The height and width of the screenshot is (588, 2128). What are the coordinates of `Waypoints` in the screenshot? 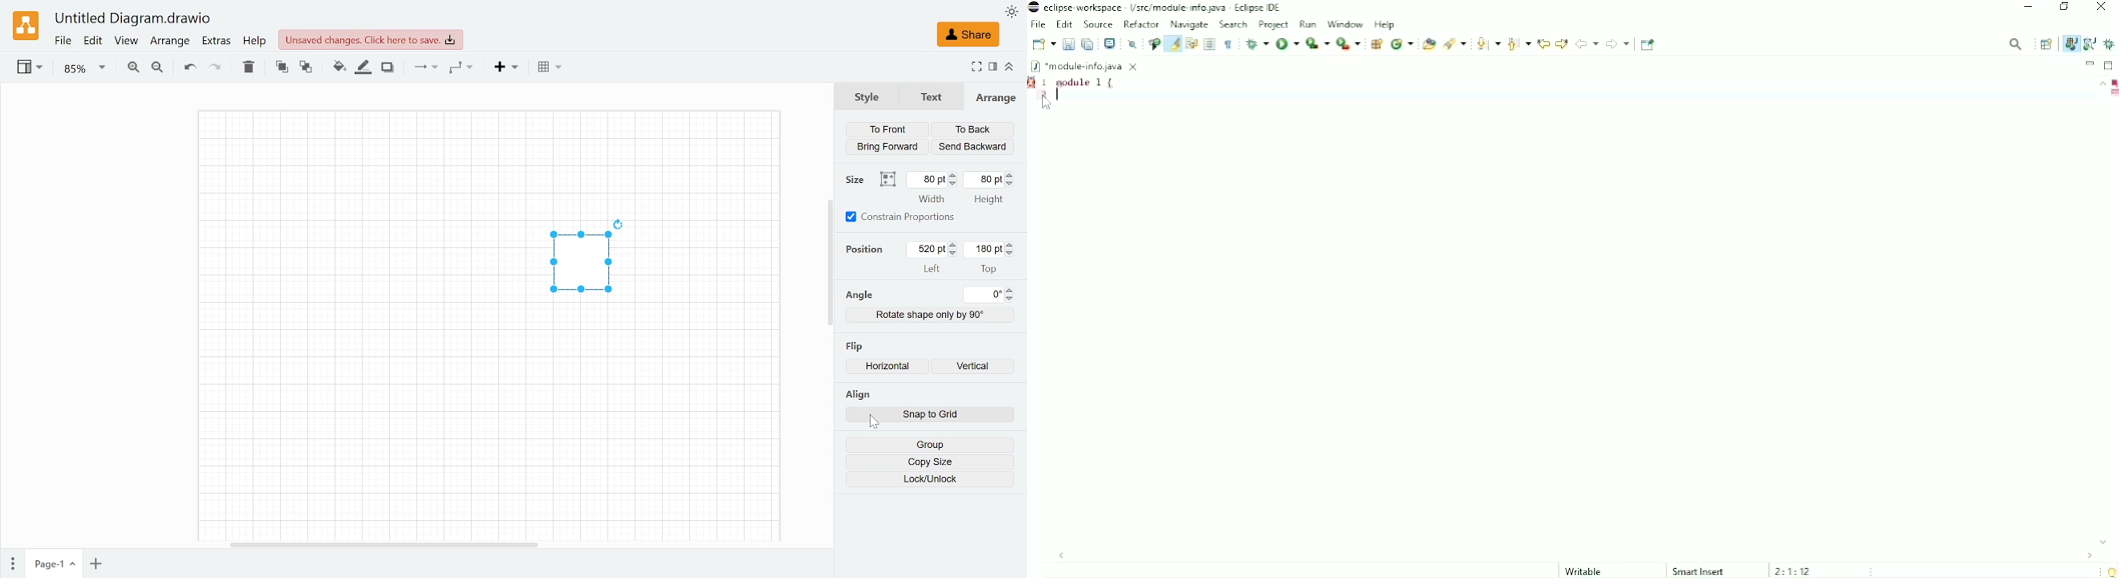 It's located at (462, 68).